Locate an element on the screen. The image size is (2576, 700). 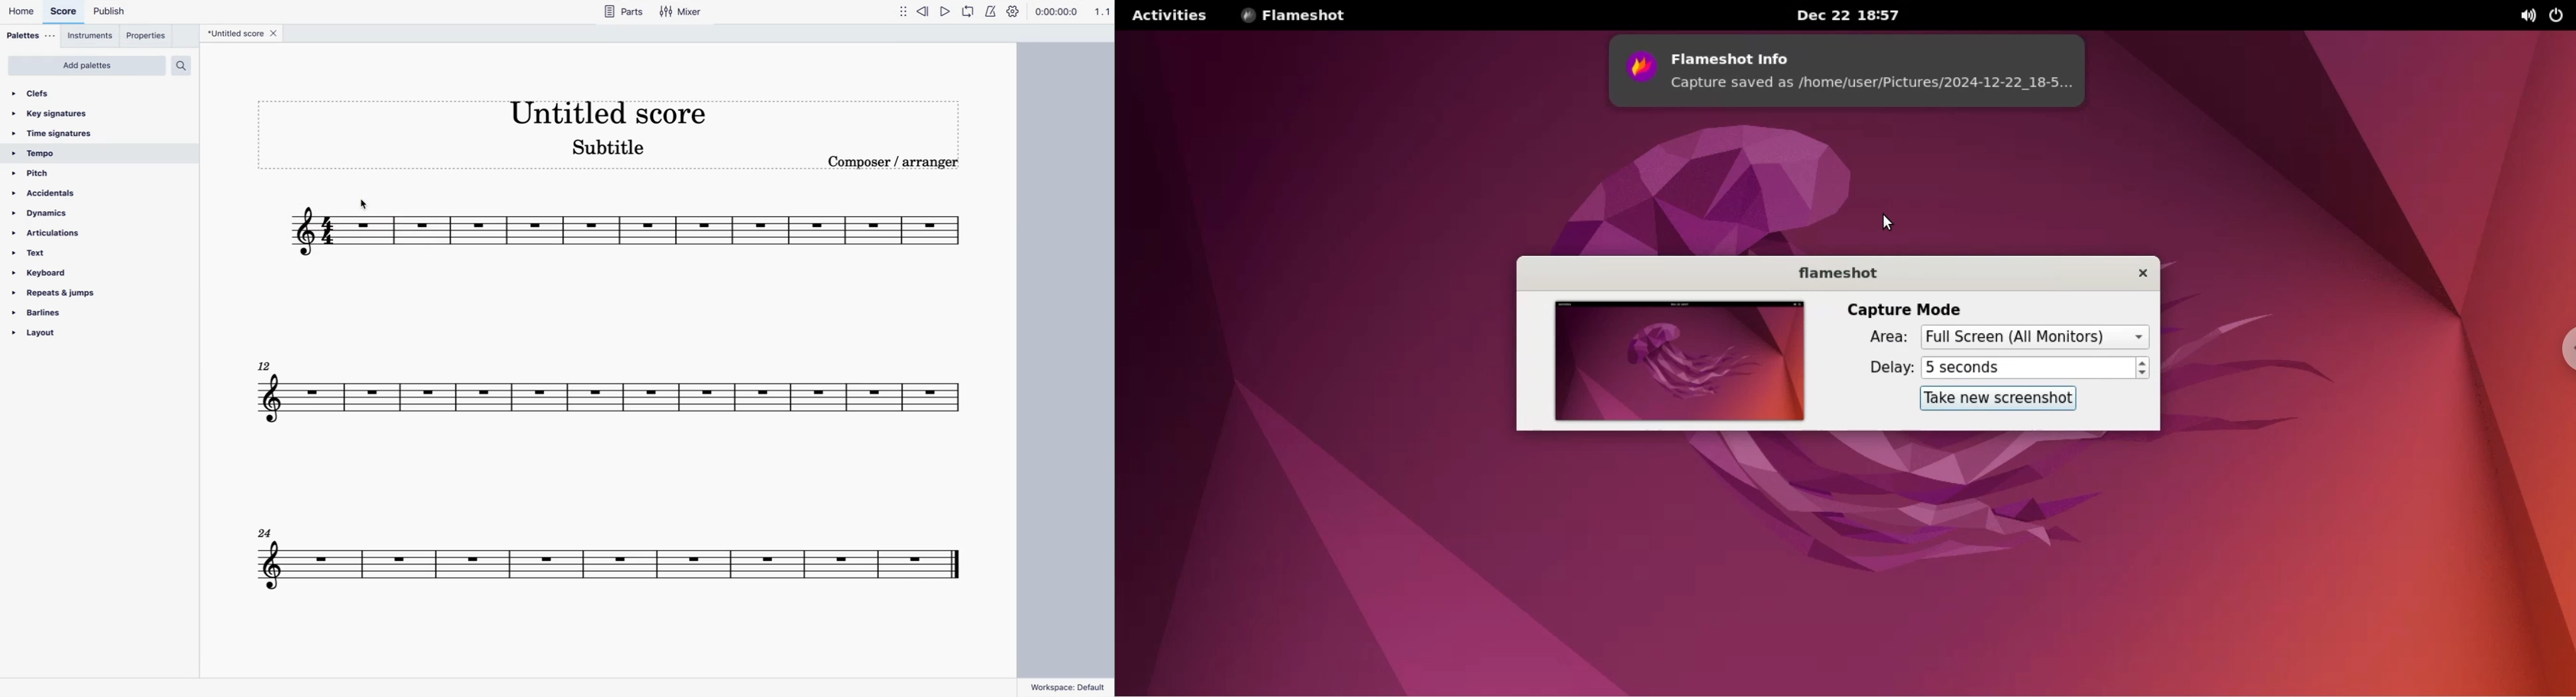
properties is located at coordinates (149, 37).